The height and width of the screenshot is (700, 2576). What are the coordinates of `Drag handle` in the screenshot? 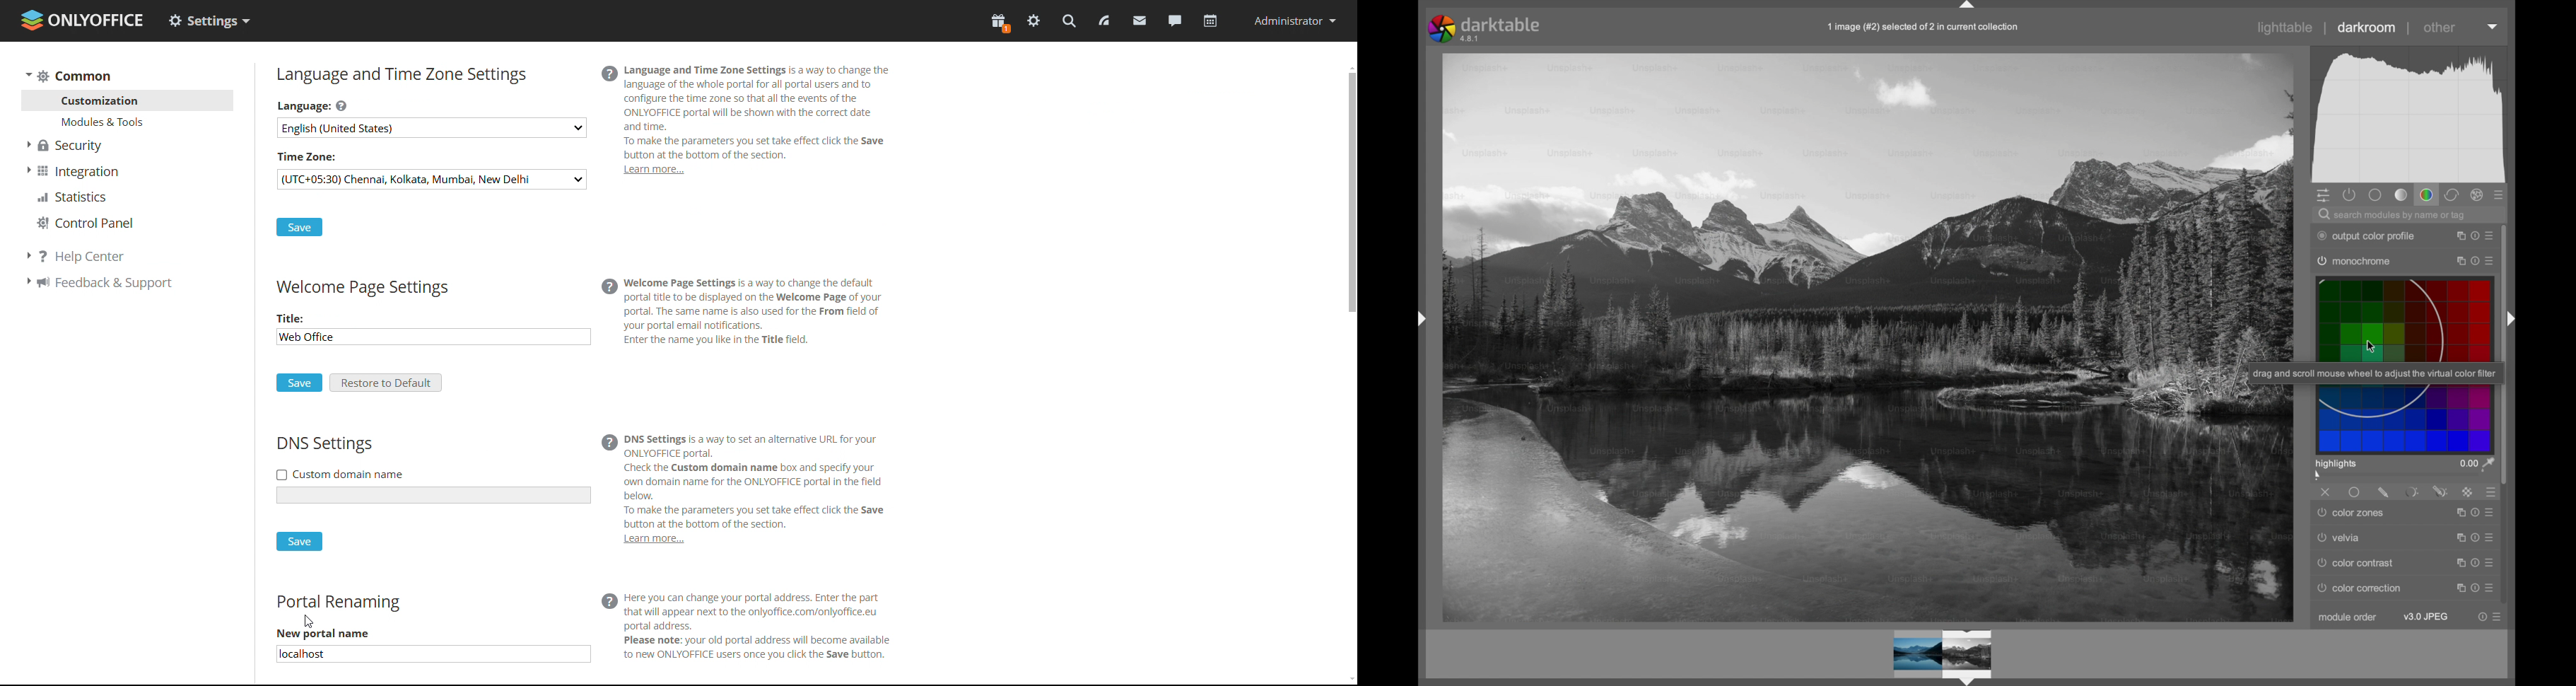 It's located at (2513, 320).